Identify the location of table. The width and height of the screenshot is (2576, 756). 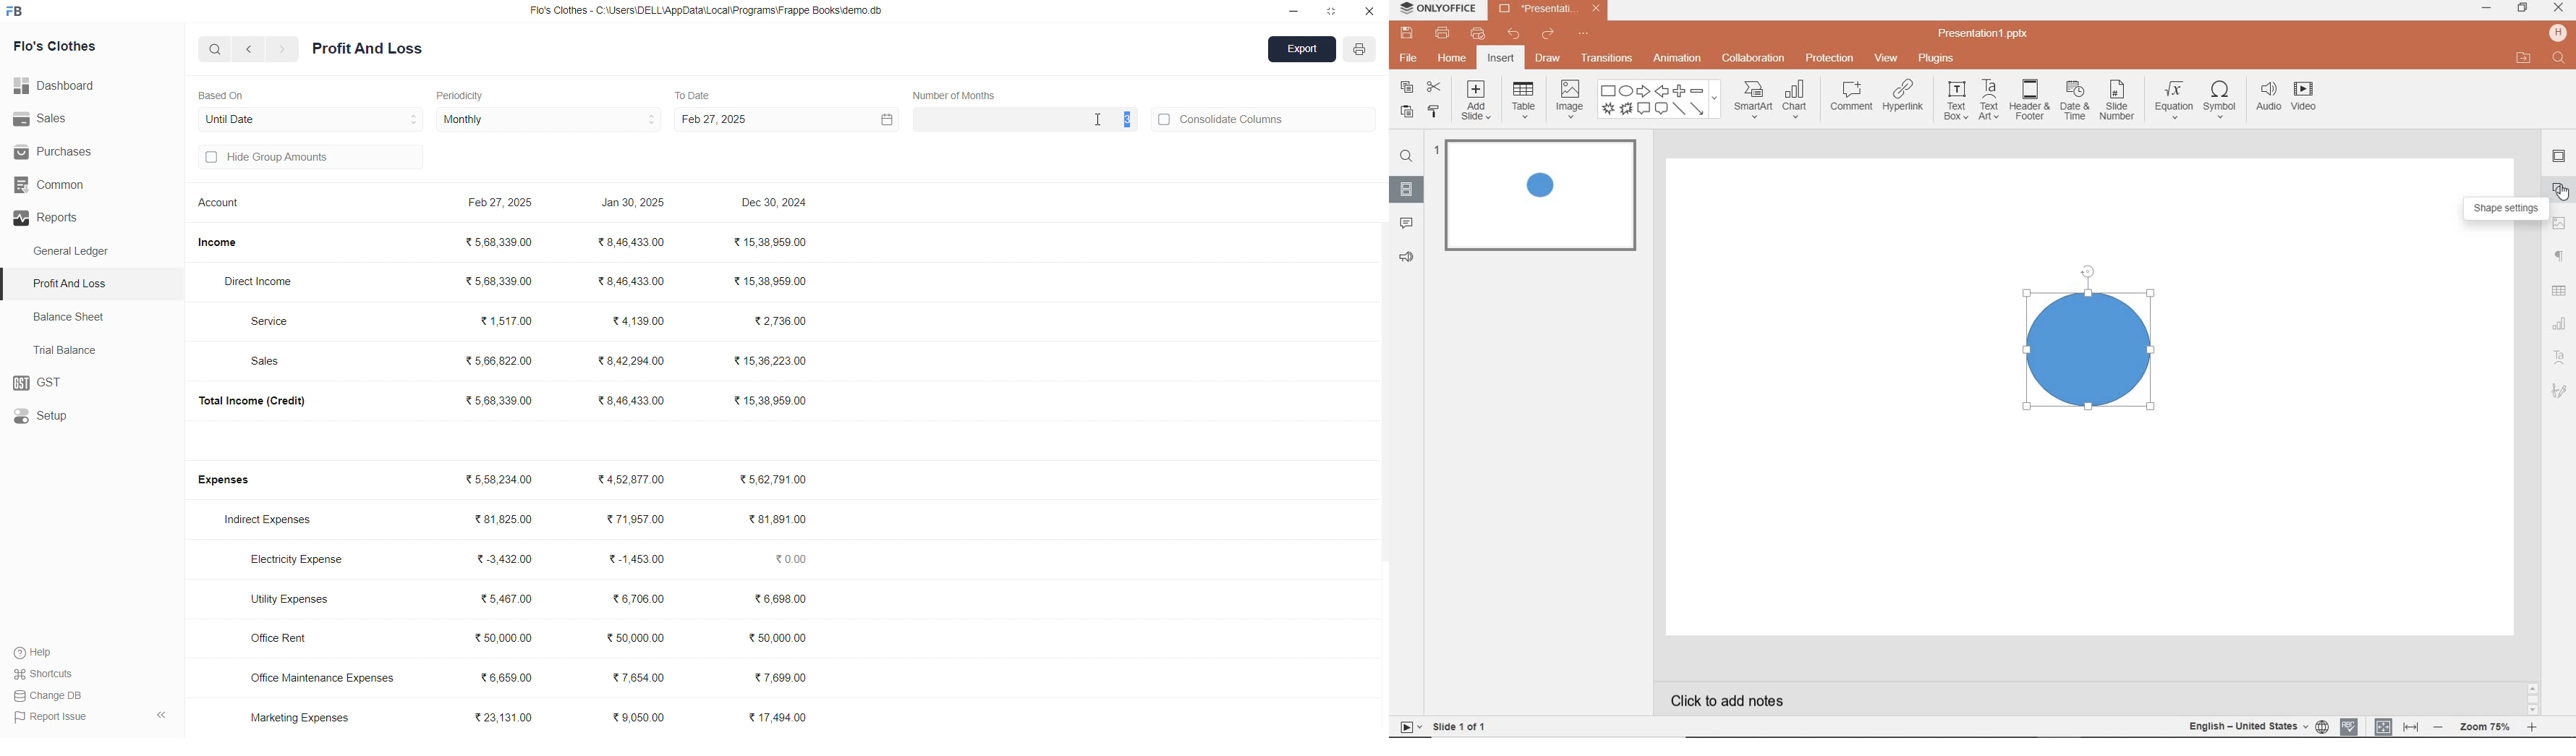
(1523, 101).